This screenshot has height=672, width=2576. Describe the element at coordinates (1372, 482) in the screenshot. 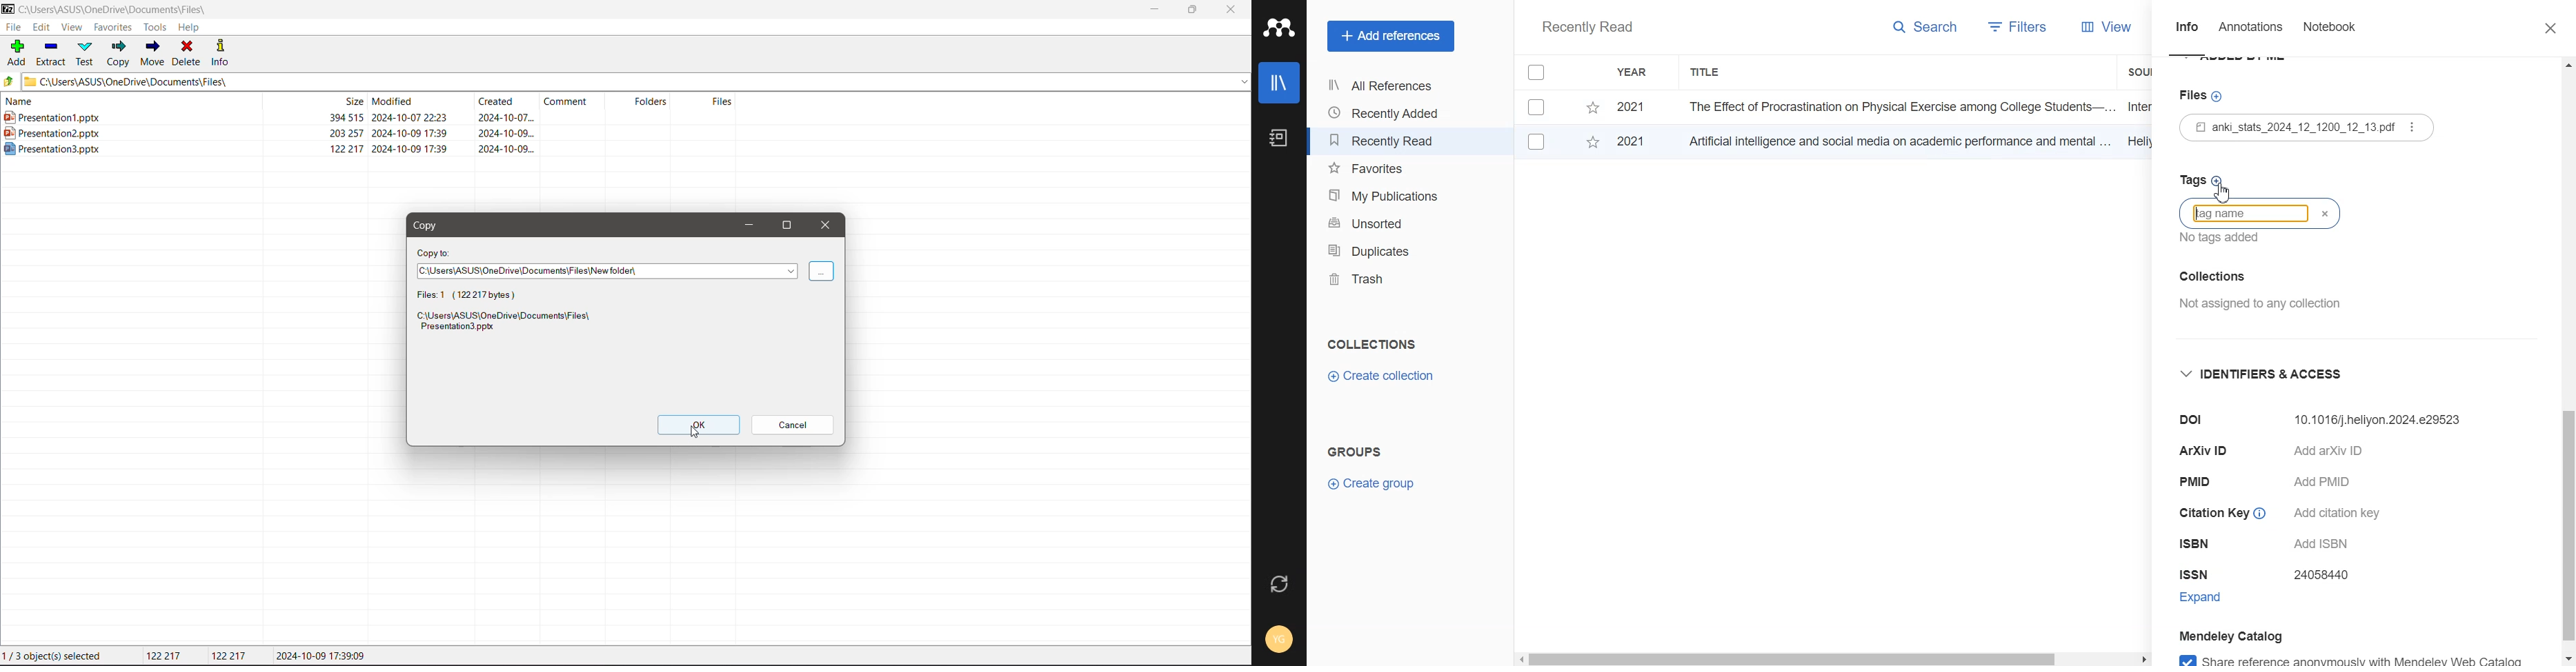

I see `Create group` at that location.